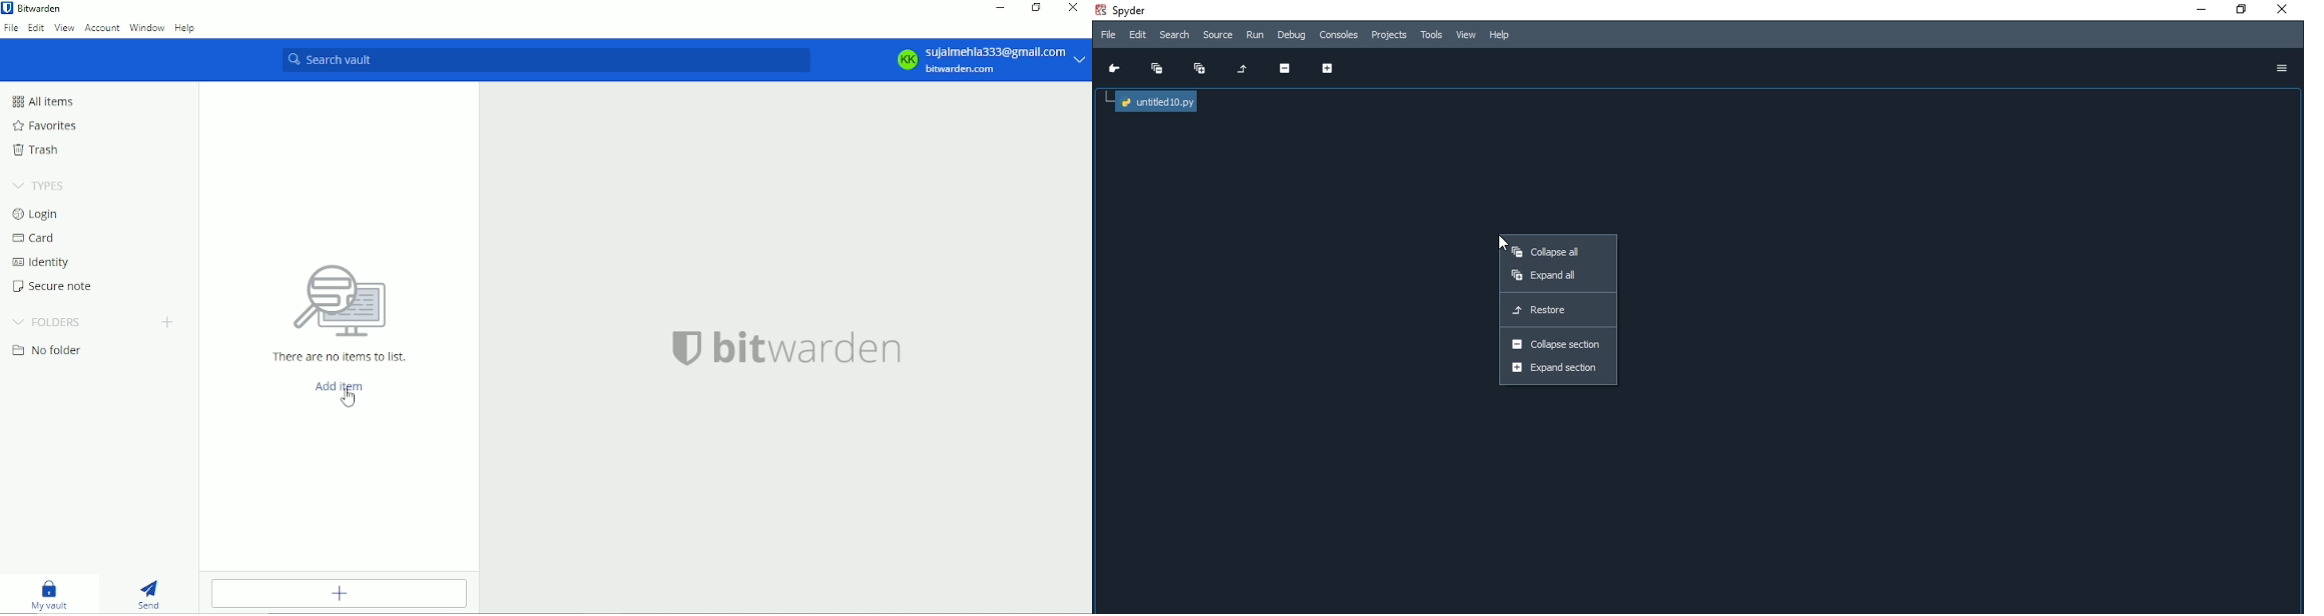 This screenshot has height=616, width=2324. Describe the element at coordinates (2284, 10) in the screenshot. I see `close` at that location.